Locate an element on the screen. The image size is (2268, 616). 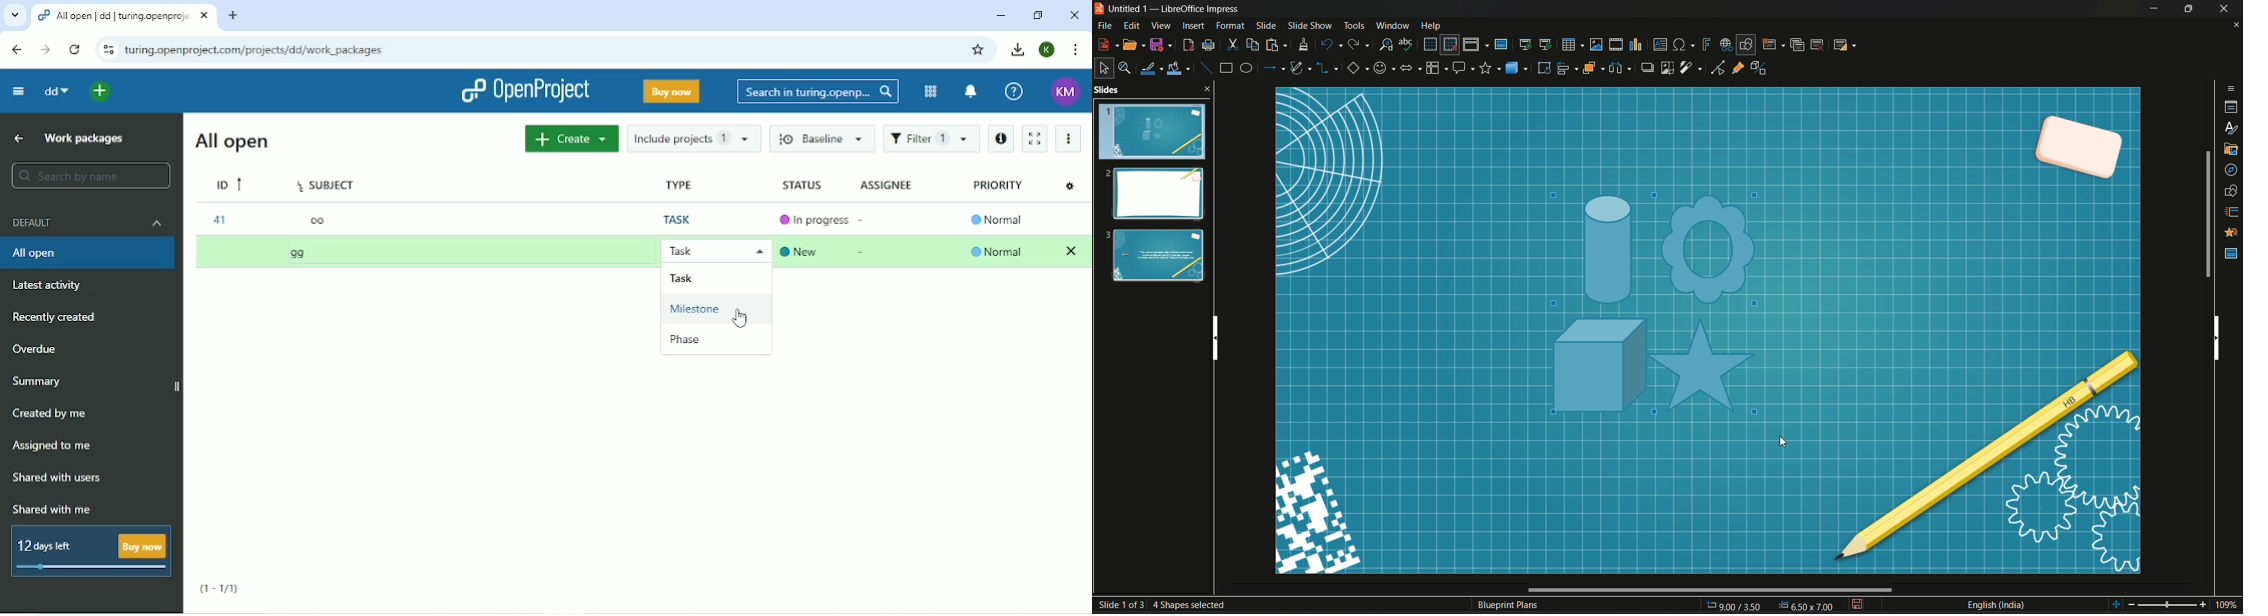
stars and banners is located at coordinates (1490, 68).